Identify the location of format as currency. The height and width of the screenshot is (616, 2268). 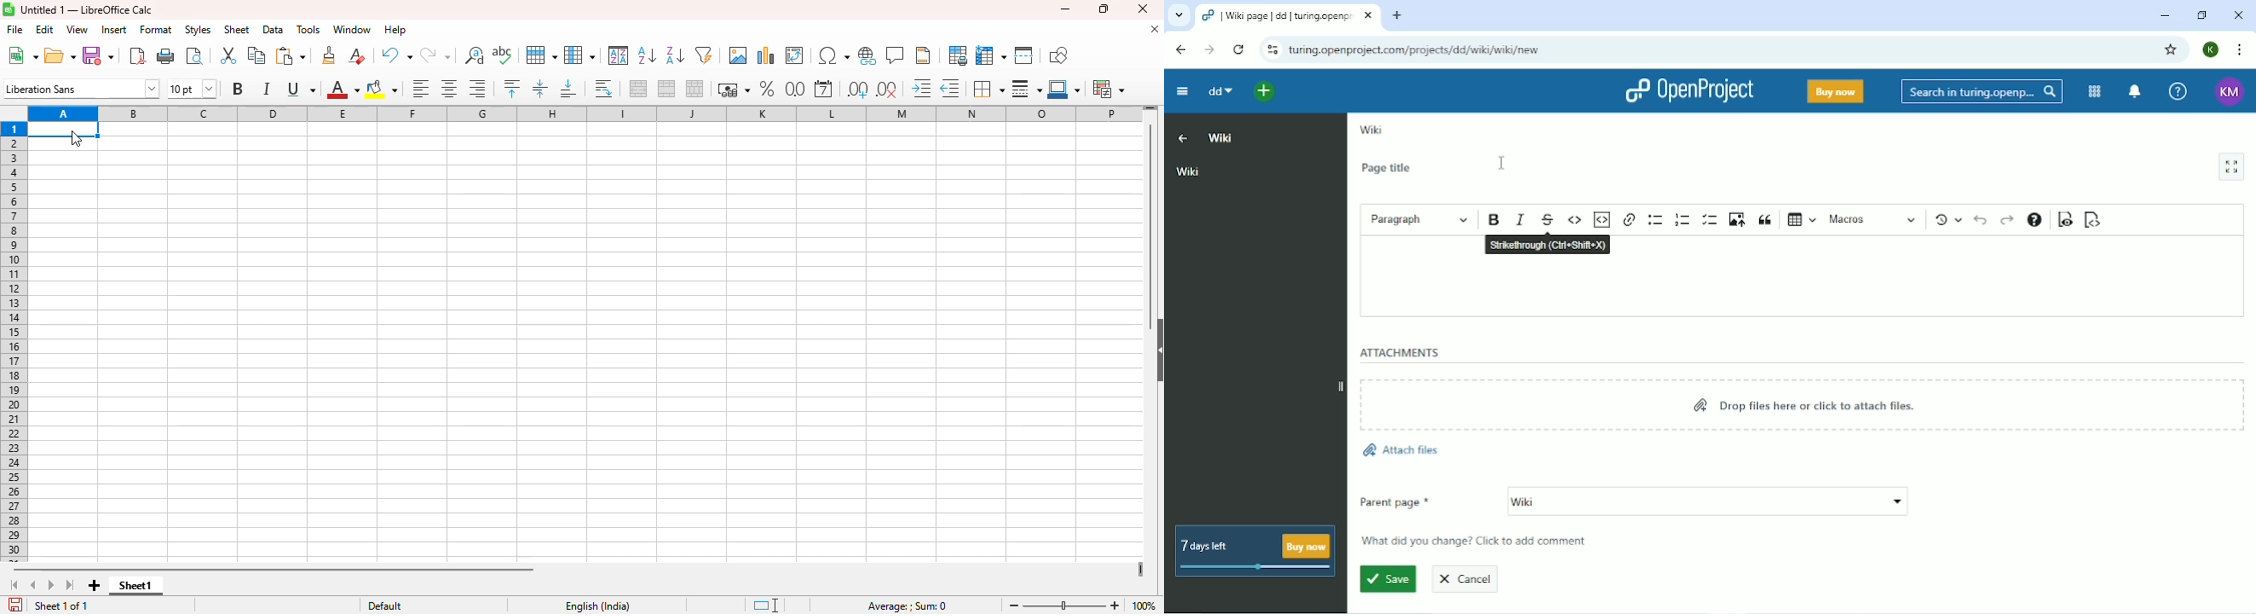
(733, 90).